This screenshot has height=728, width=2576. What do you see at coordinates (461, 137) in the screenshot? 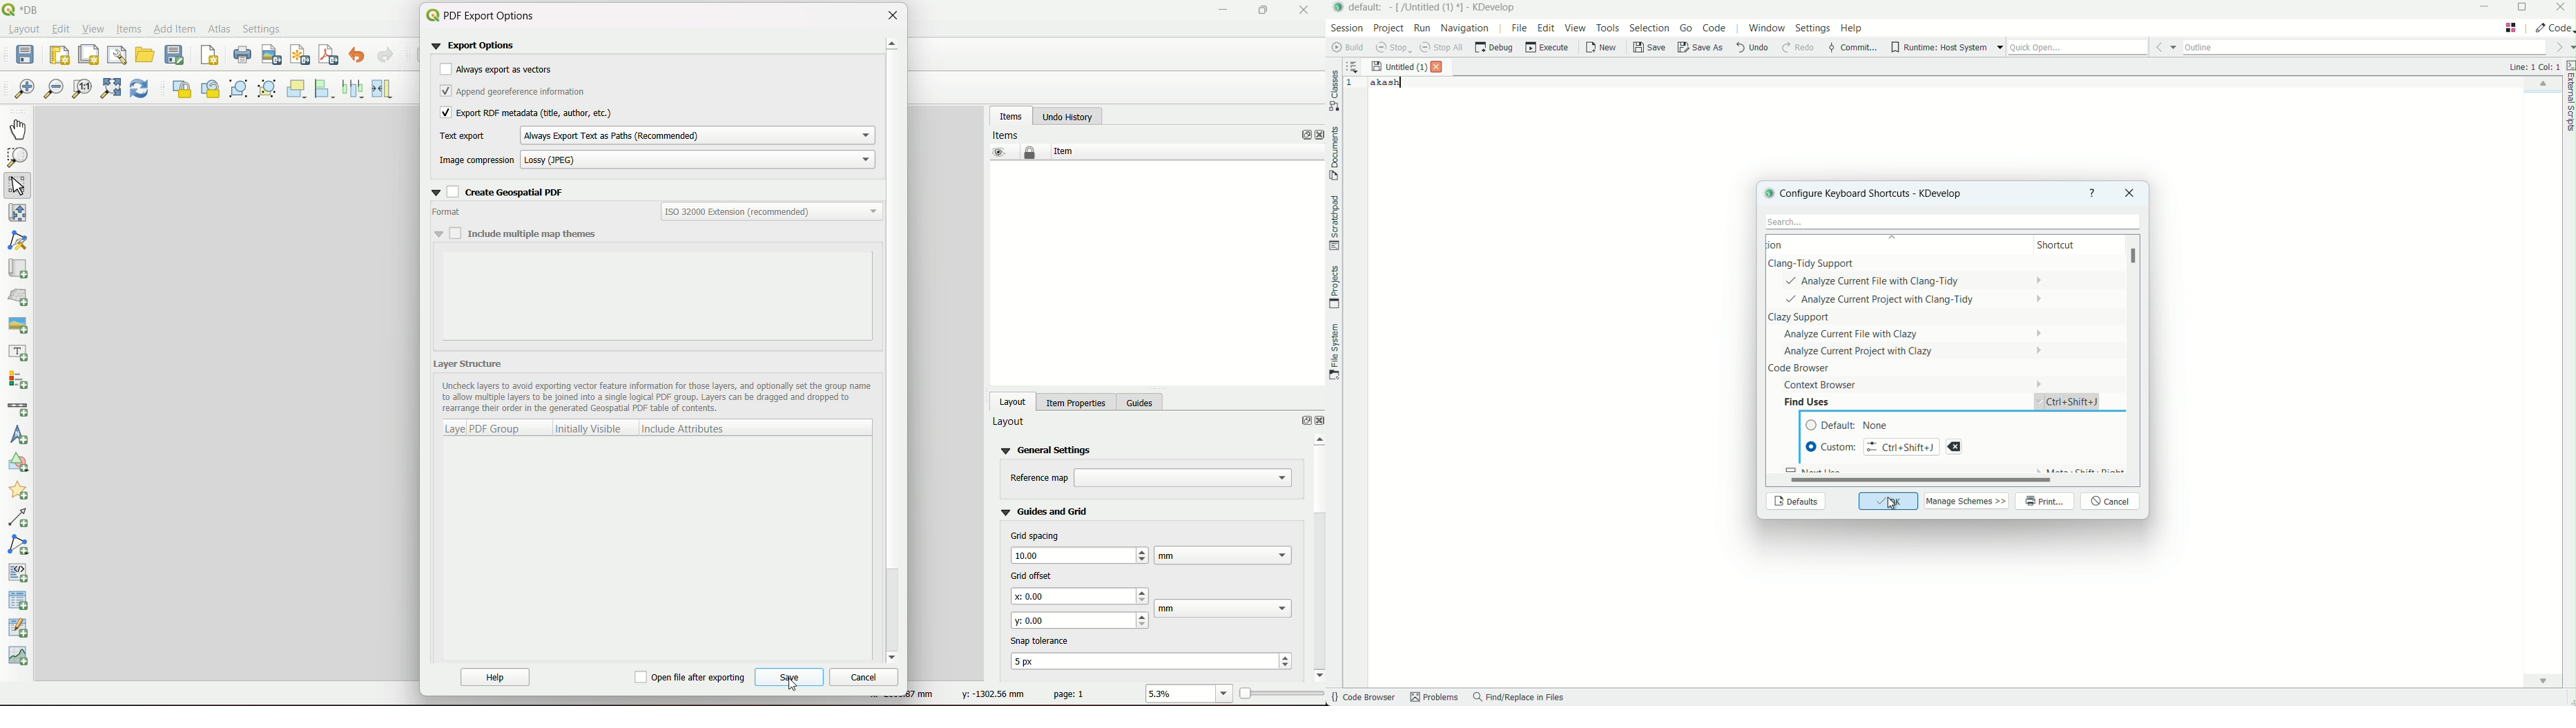
I see `text export` at bounding box center [461, 137].